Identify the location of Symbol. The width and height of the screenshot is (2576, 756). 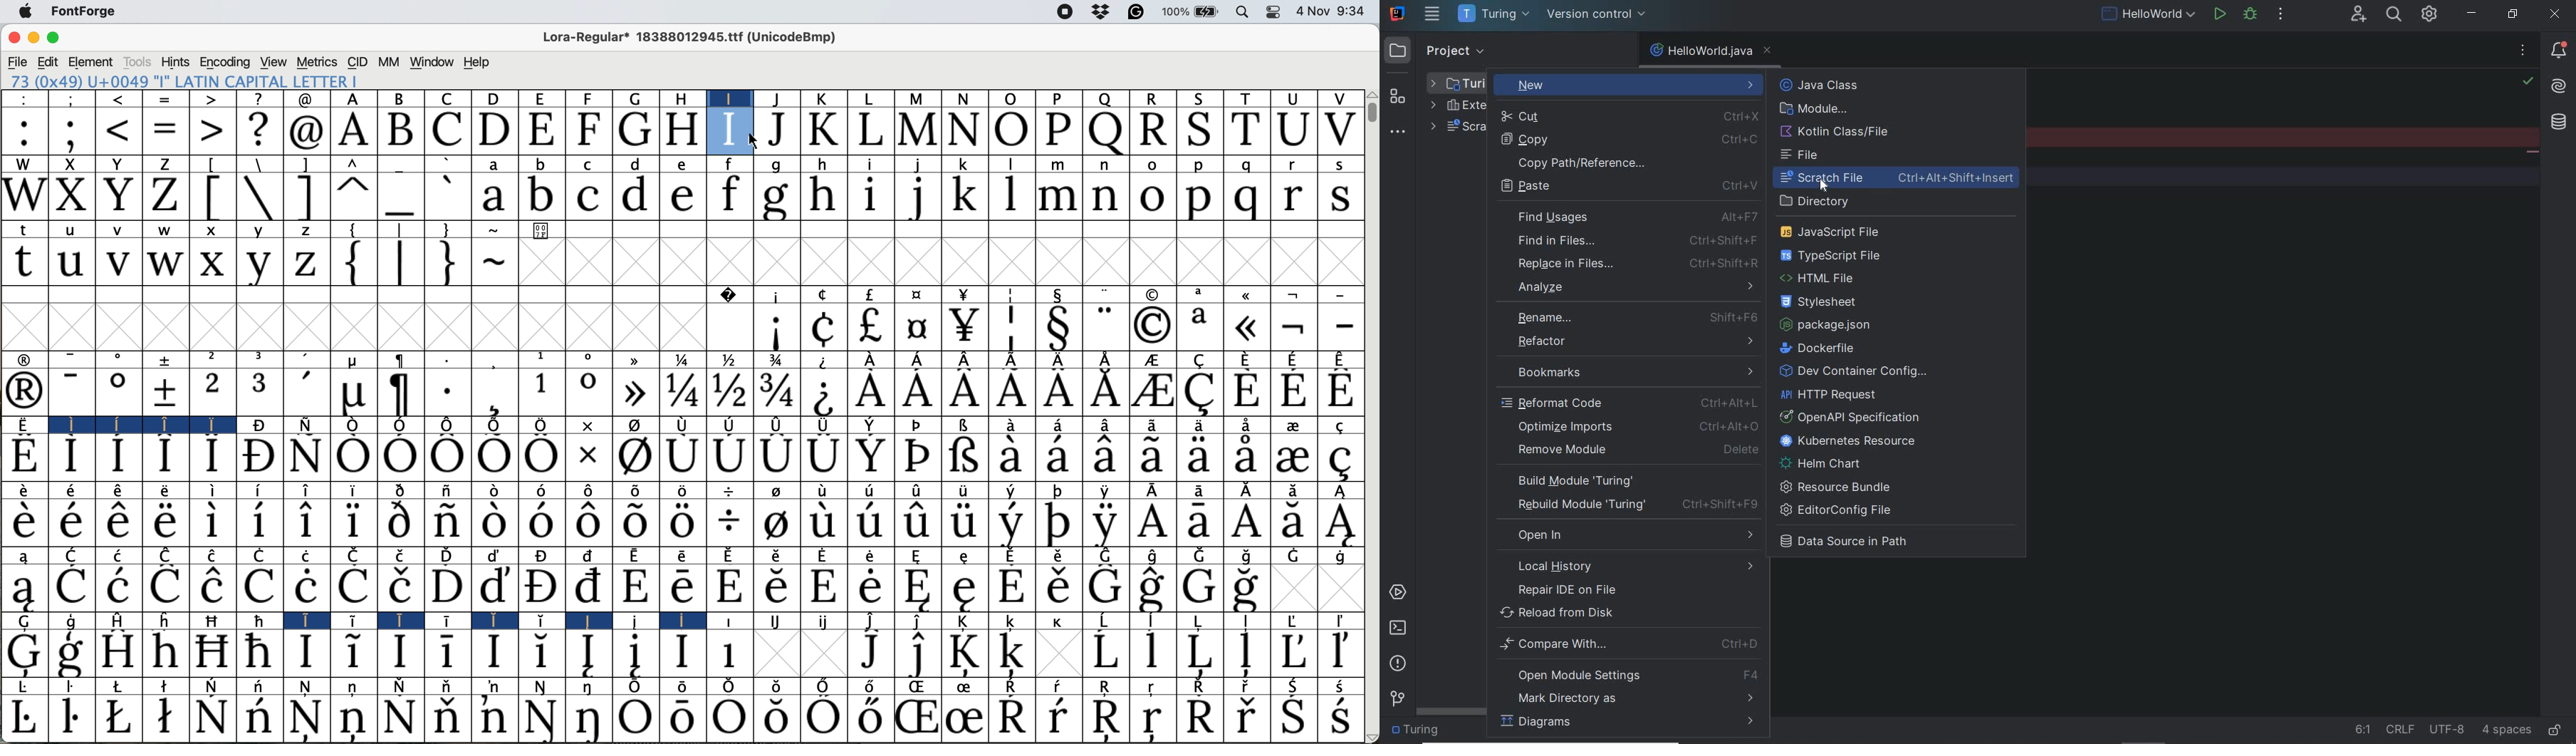
(1342, 491).